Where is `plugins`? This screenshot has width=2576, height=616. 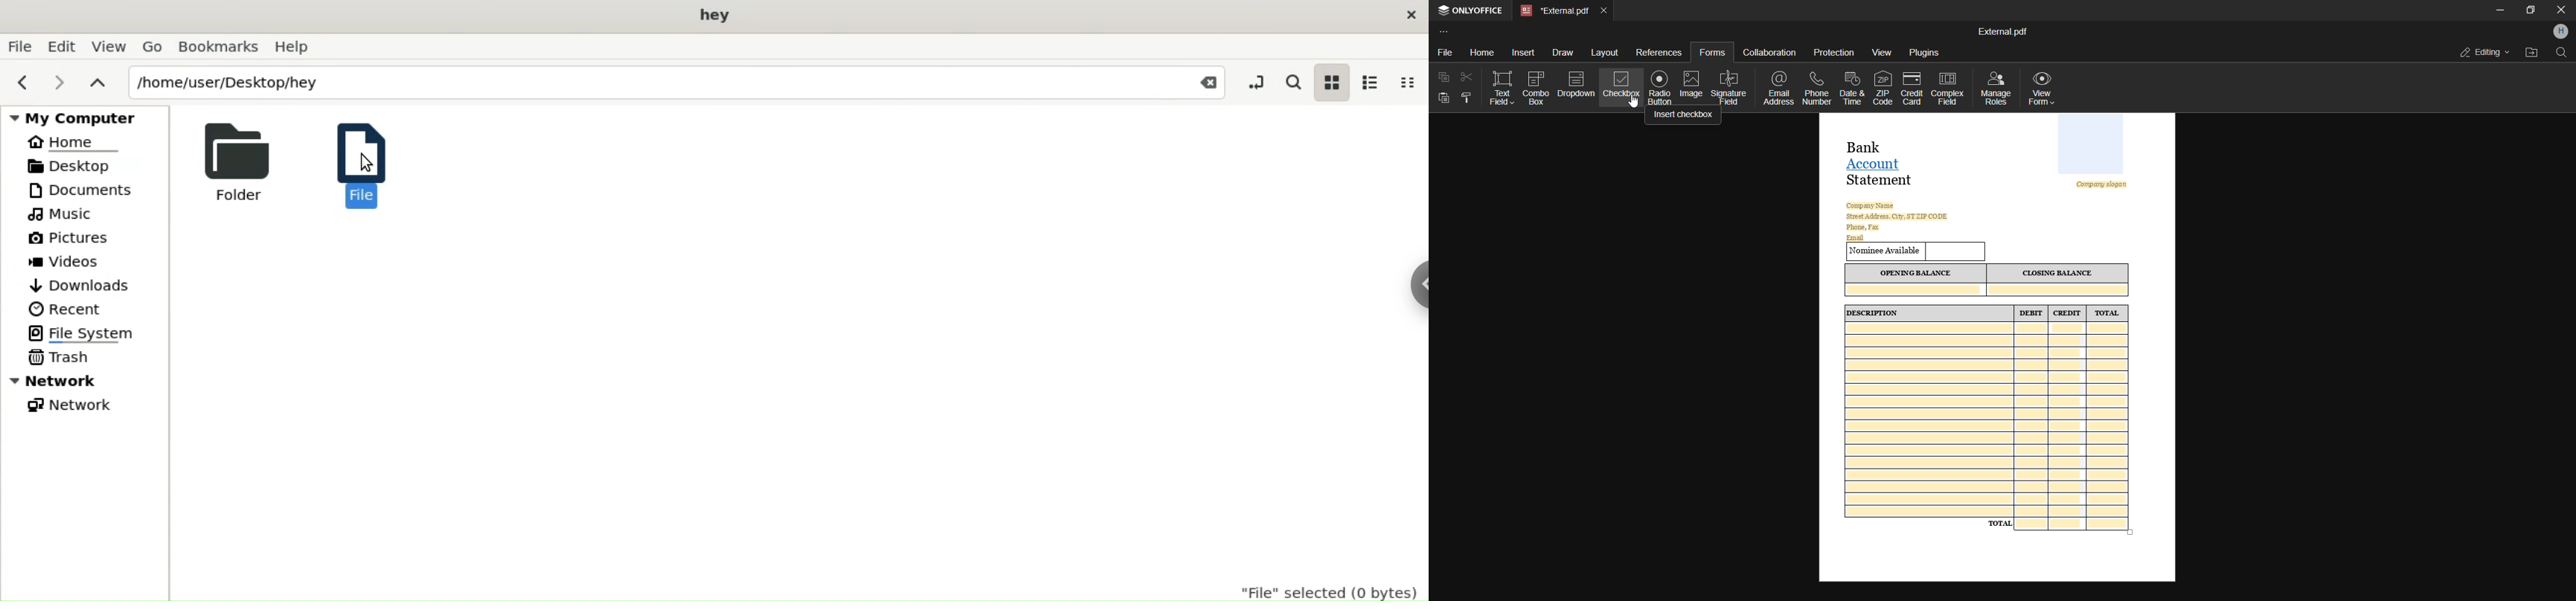 plugins is located at coordinates (1924, 53).